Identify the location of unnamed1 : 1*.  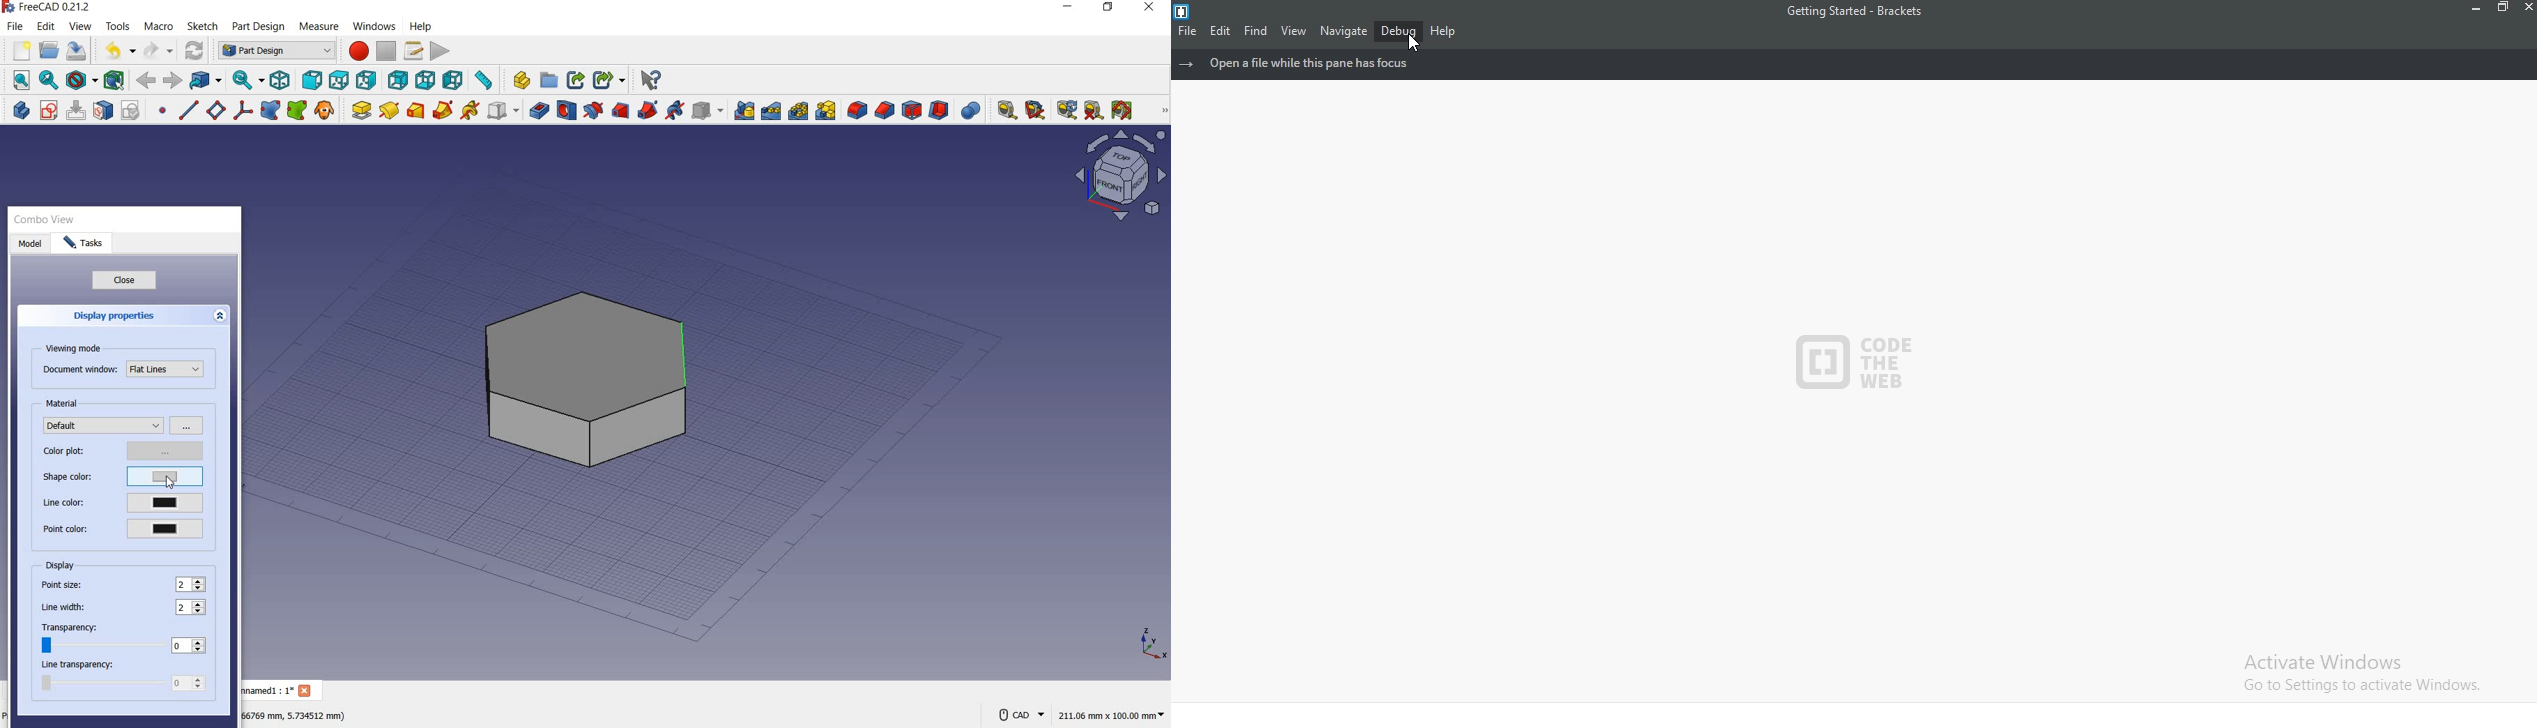
(267, 690).